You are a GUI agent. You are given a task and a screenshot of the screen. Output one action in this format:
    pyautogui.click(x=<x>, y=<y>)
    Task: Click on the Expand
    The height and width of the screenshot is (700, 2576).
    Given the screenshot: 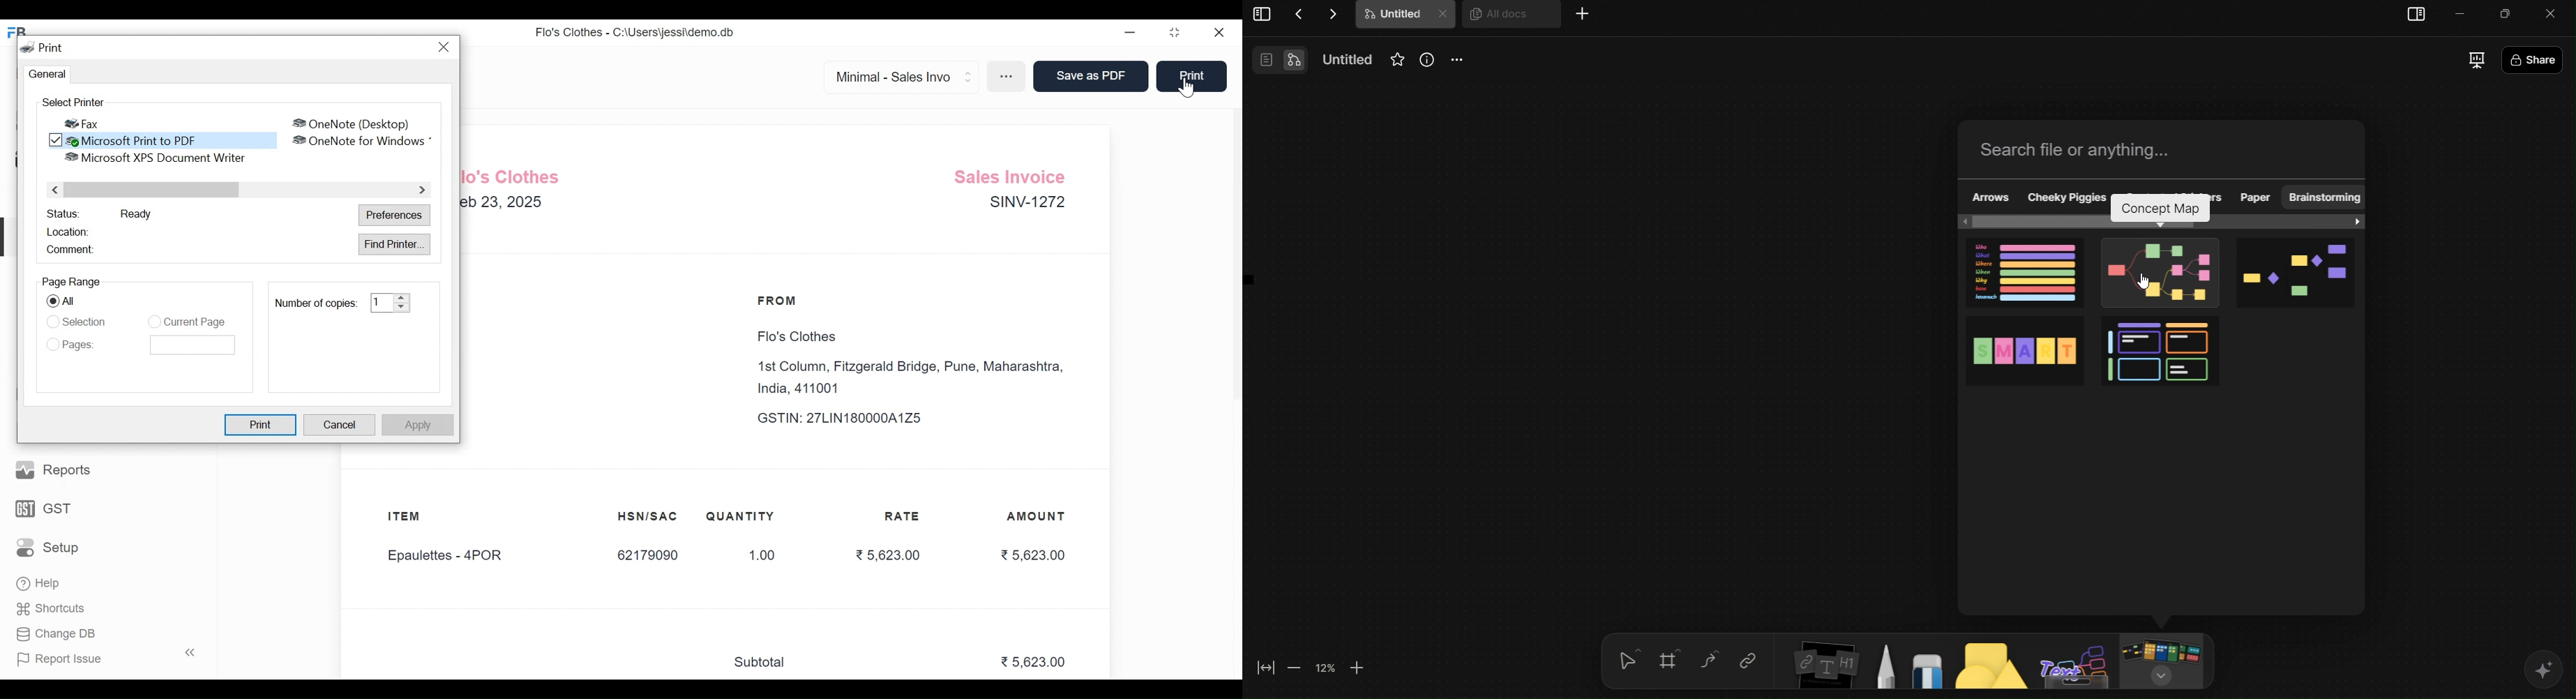 What is the action you would take?
    pyautogui.click(x=969, y=75)
    